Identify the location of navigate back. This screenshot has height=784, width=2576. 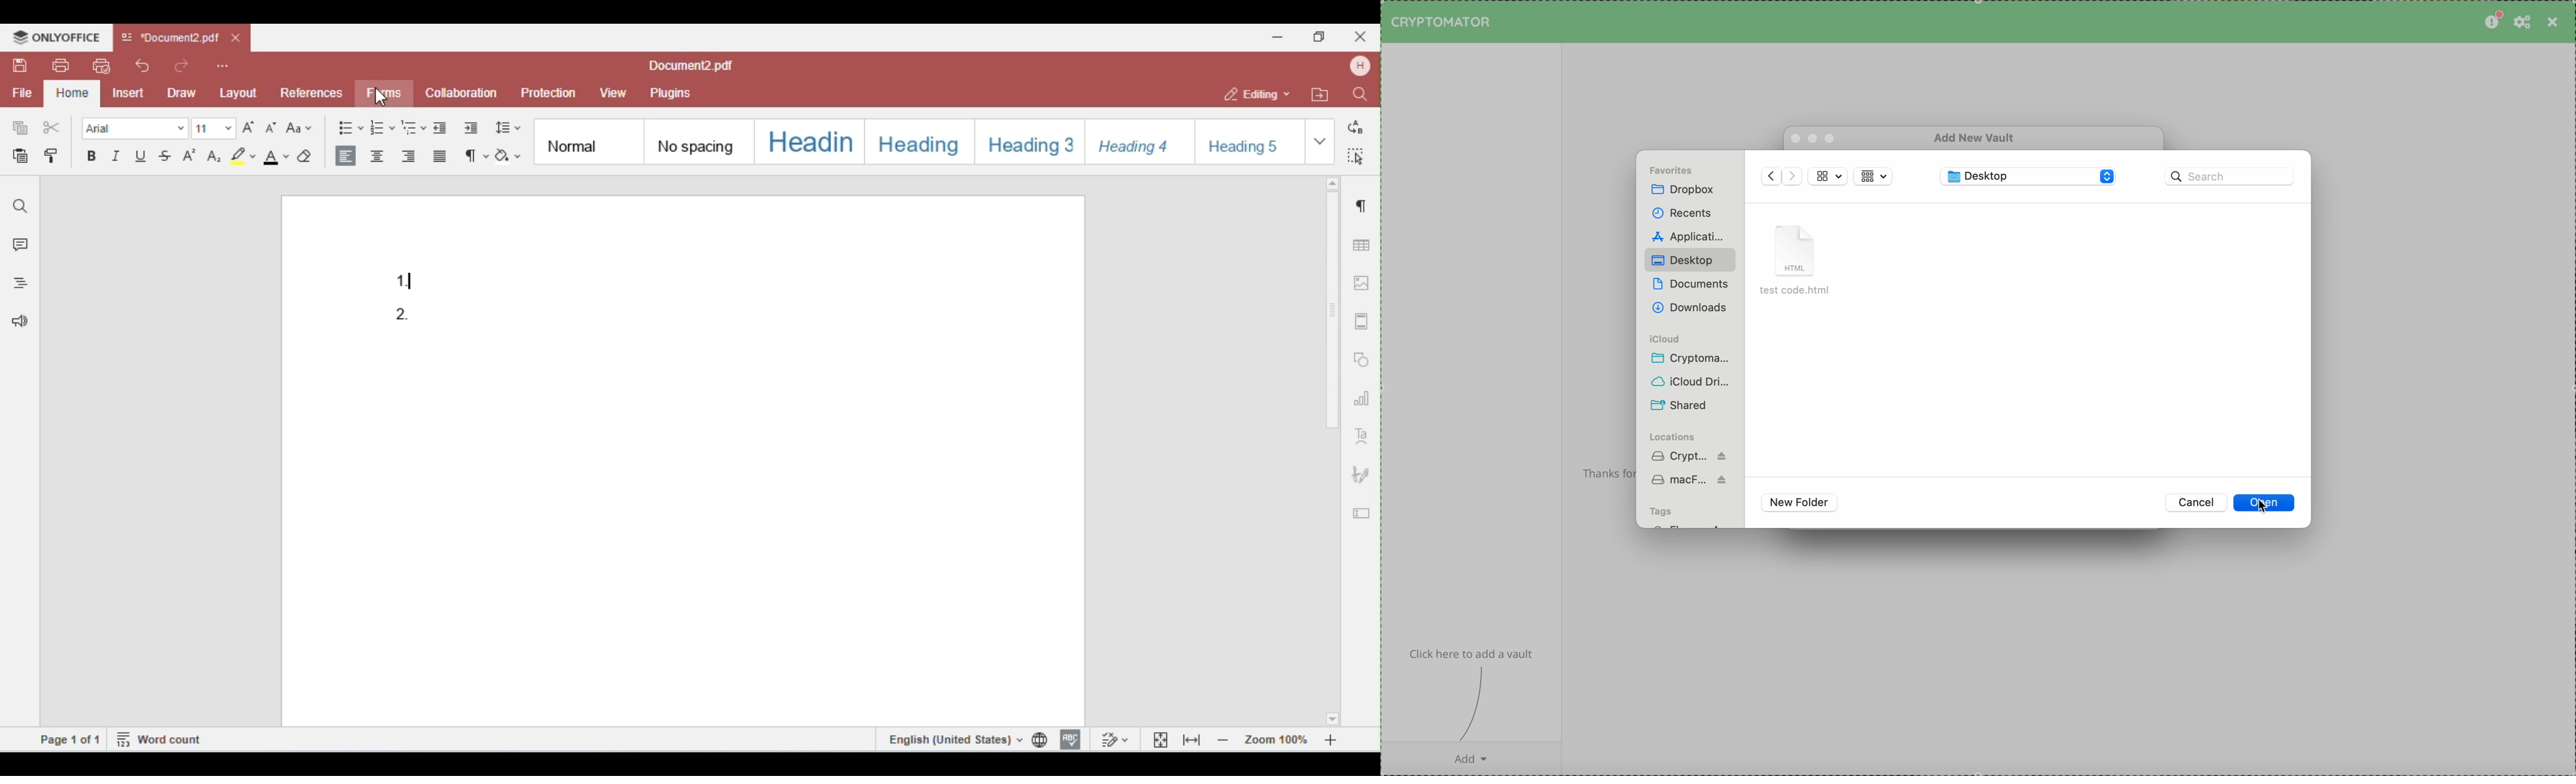
(1770, 176).